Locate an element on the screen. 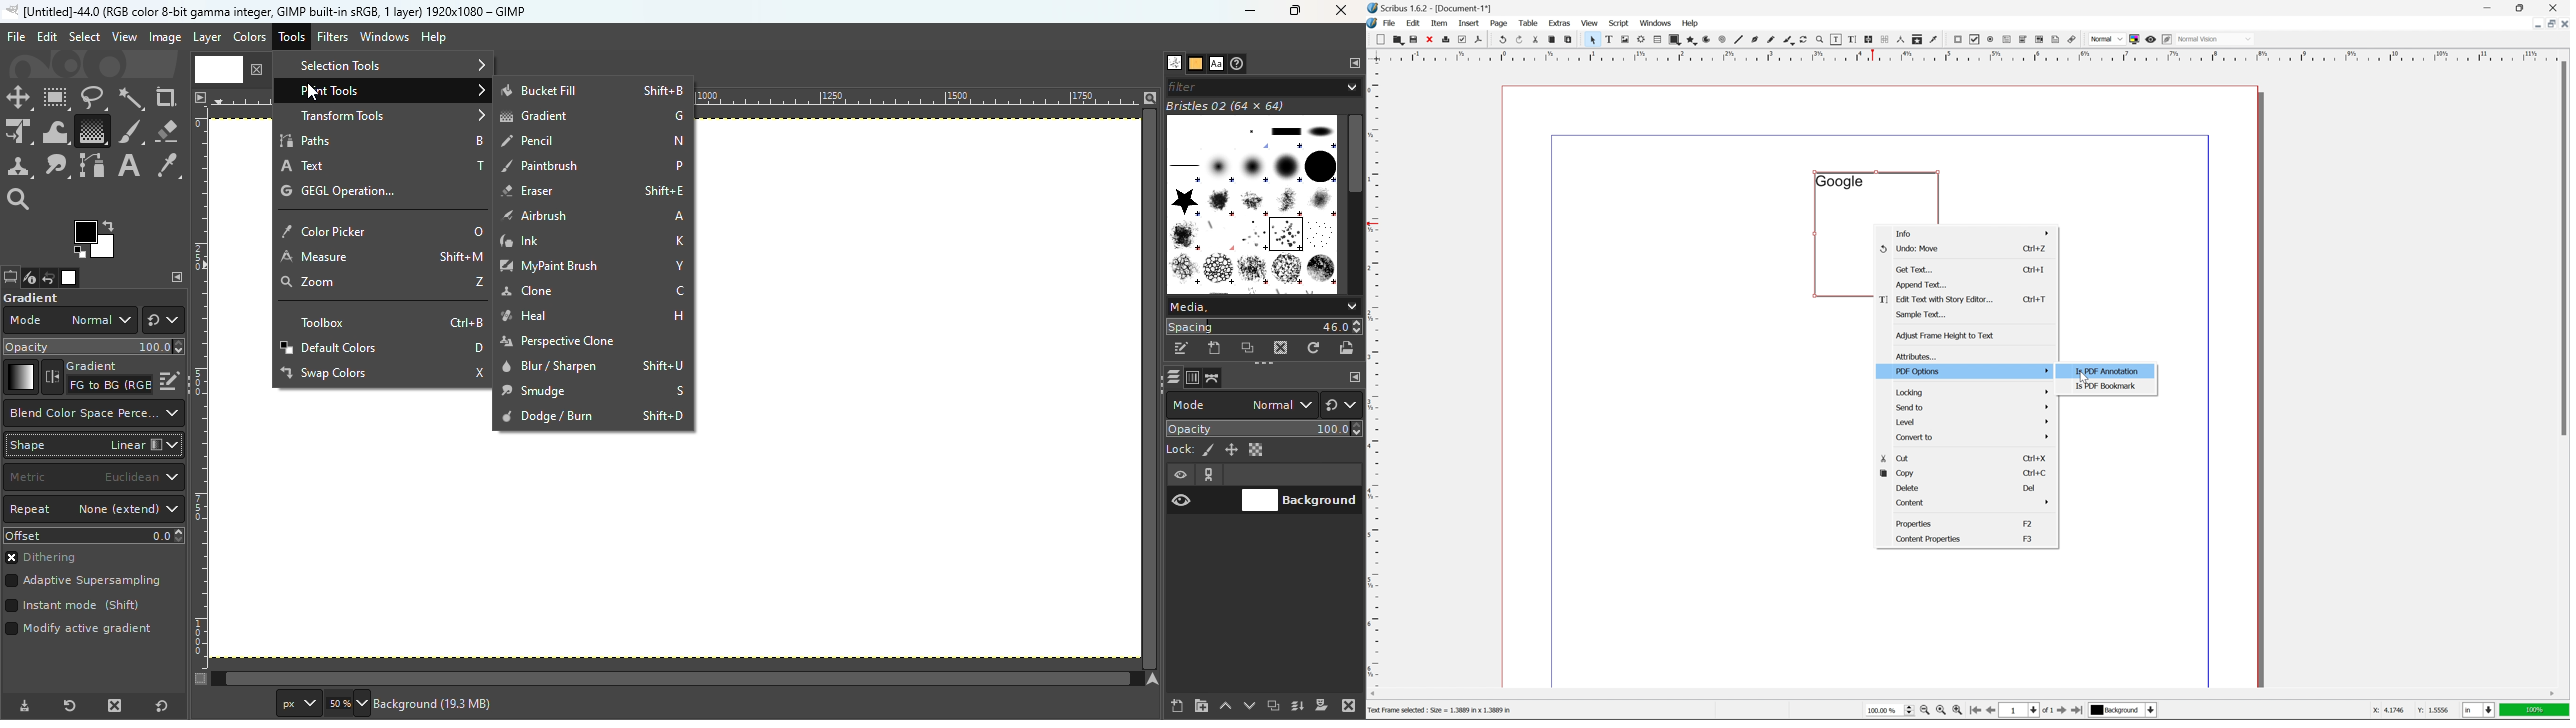  edit text with story editor is located at coordinates (1850, 39).